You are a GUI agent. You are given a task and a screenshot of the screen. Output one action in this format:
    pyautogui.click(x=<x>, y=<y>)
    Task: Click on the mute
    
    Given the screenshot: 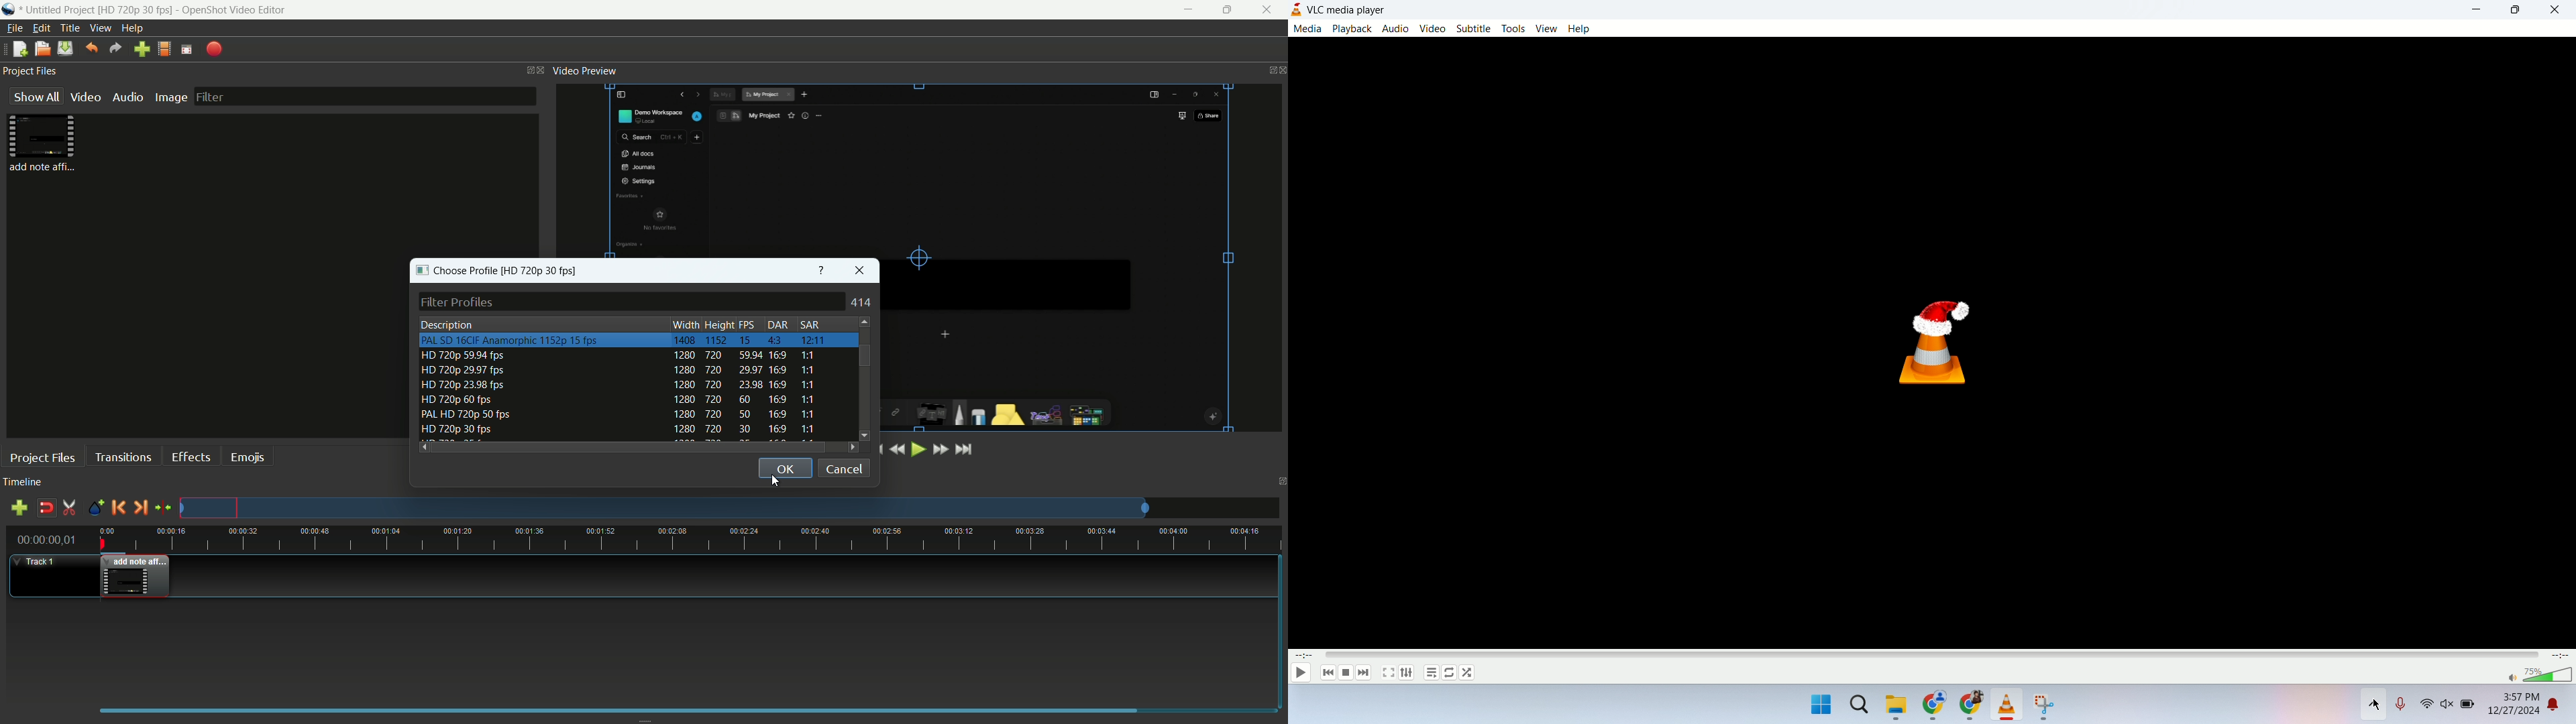 What is the action you would take?
    pyautogui.click(x=2511, y=678)
    